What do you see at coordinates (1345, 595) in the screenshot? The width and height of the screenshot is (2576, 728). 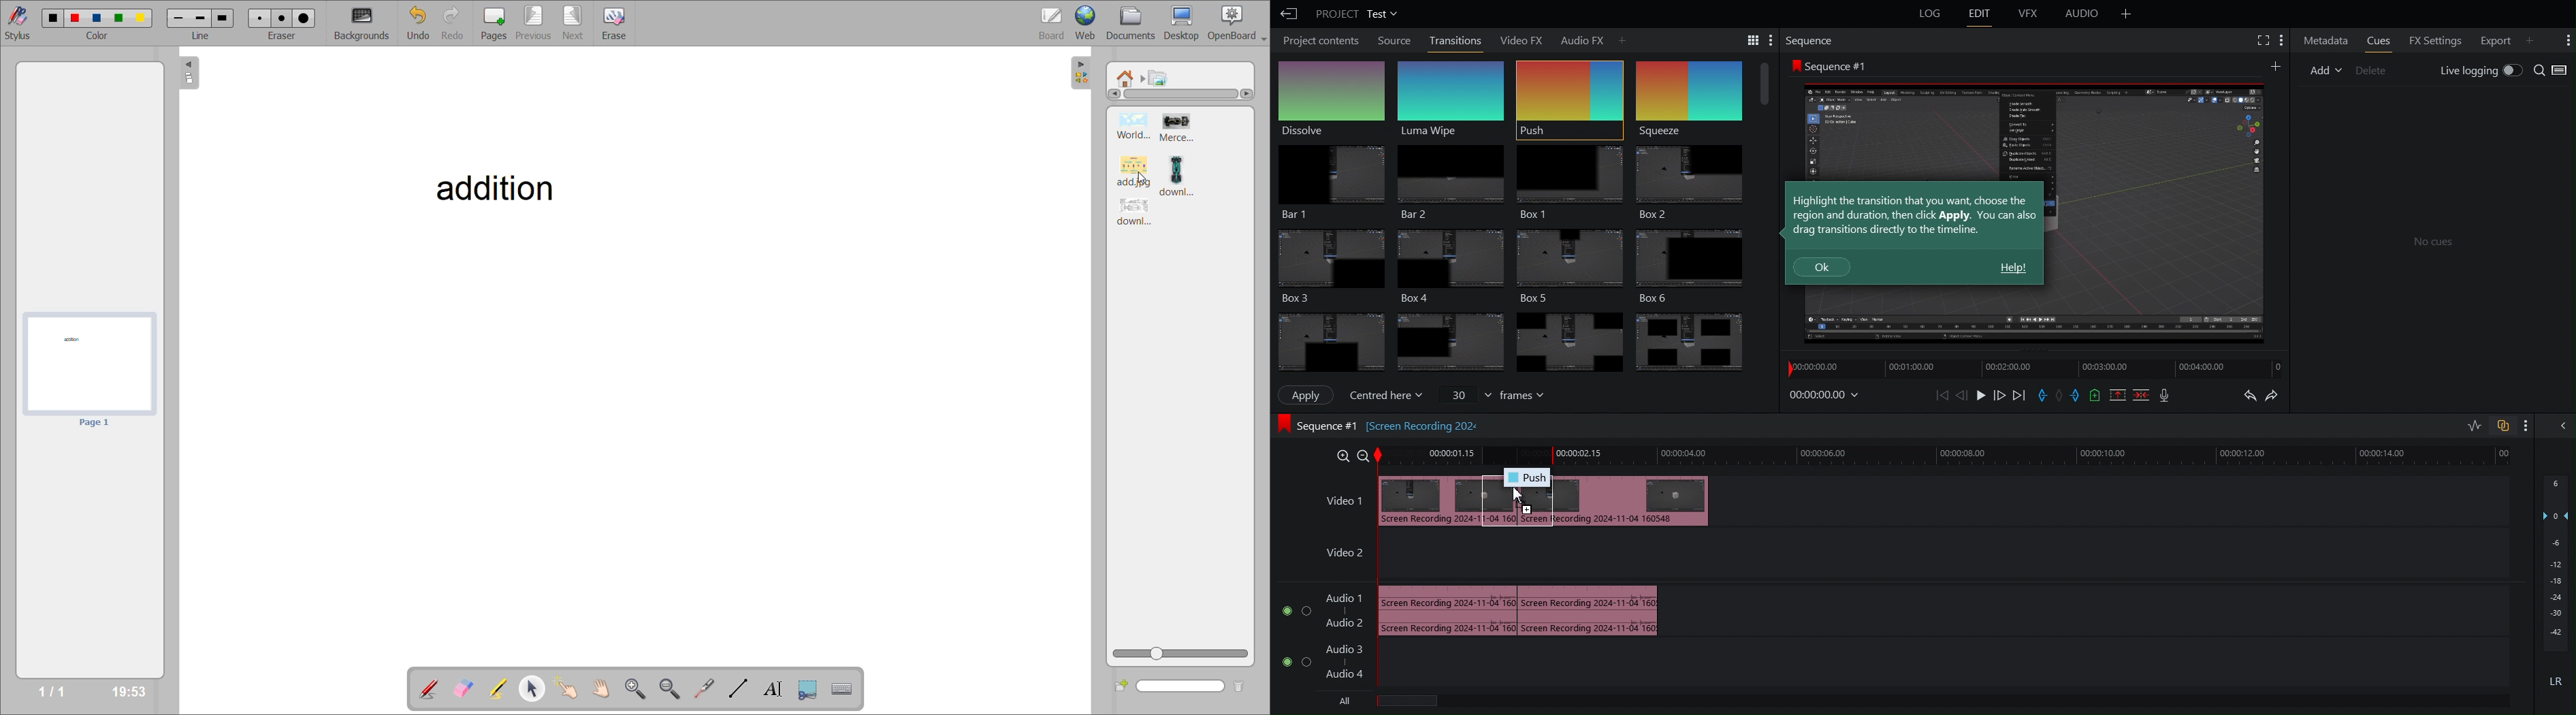 I see `Audio Track 1` at bounding box center [1345, 595].